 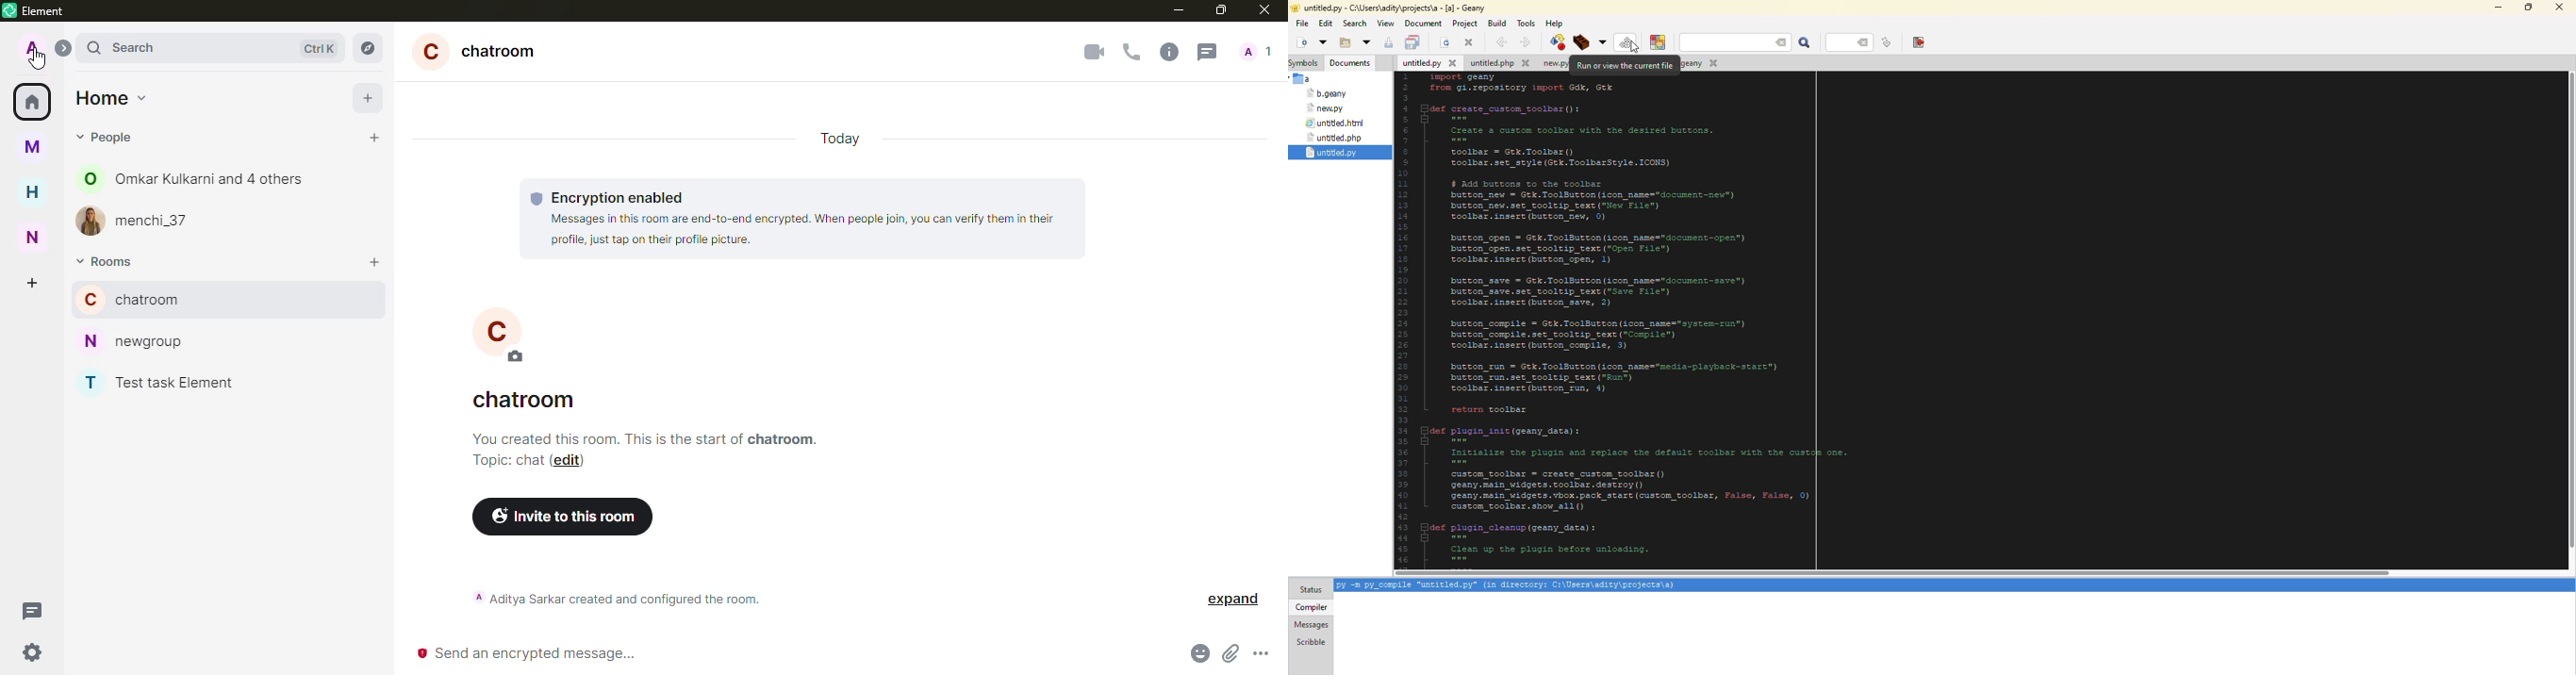 I want to click on add, so click(x=370, y=99).